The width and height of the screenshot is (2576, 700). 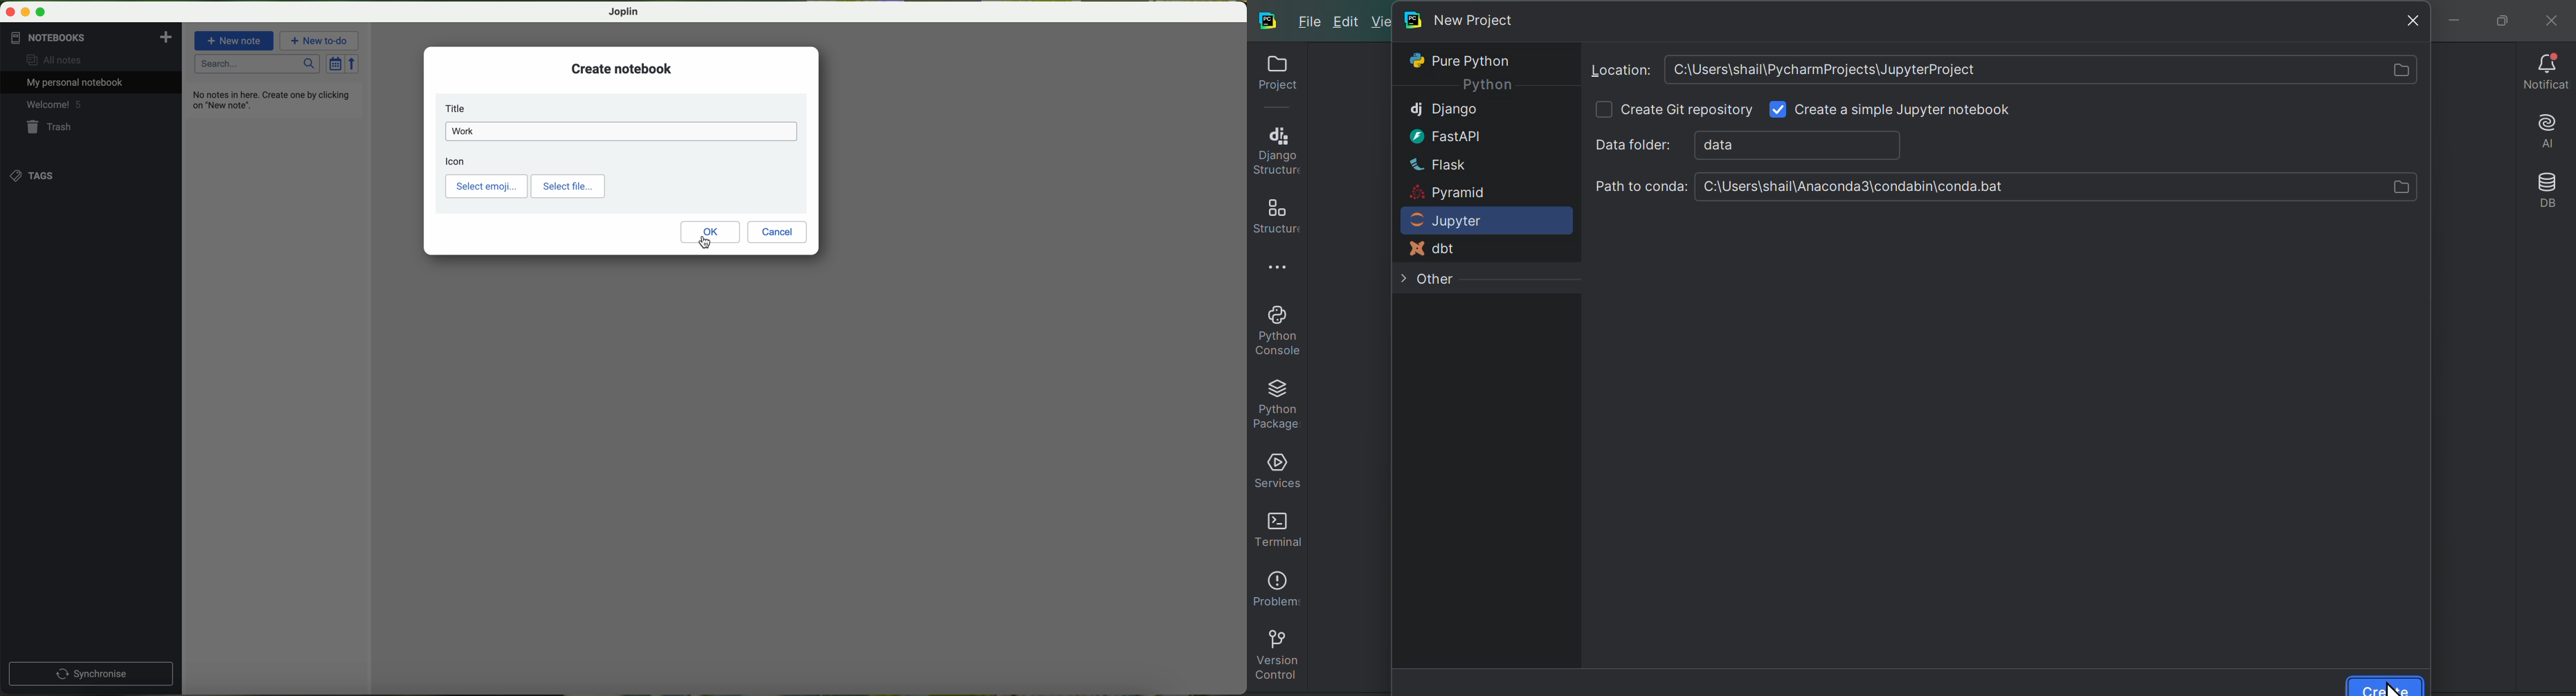 What do you see at coordinates (165, 36) in the screenshot?
I see `add notebooks` at bounding box center [165, 36].